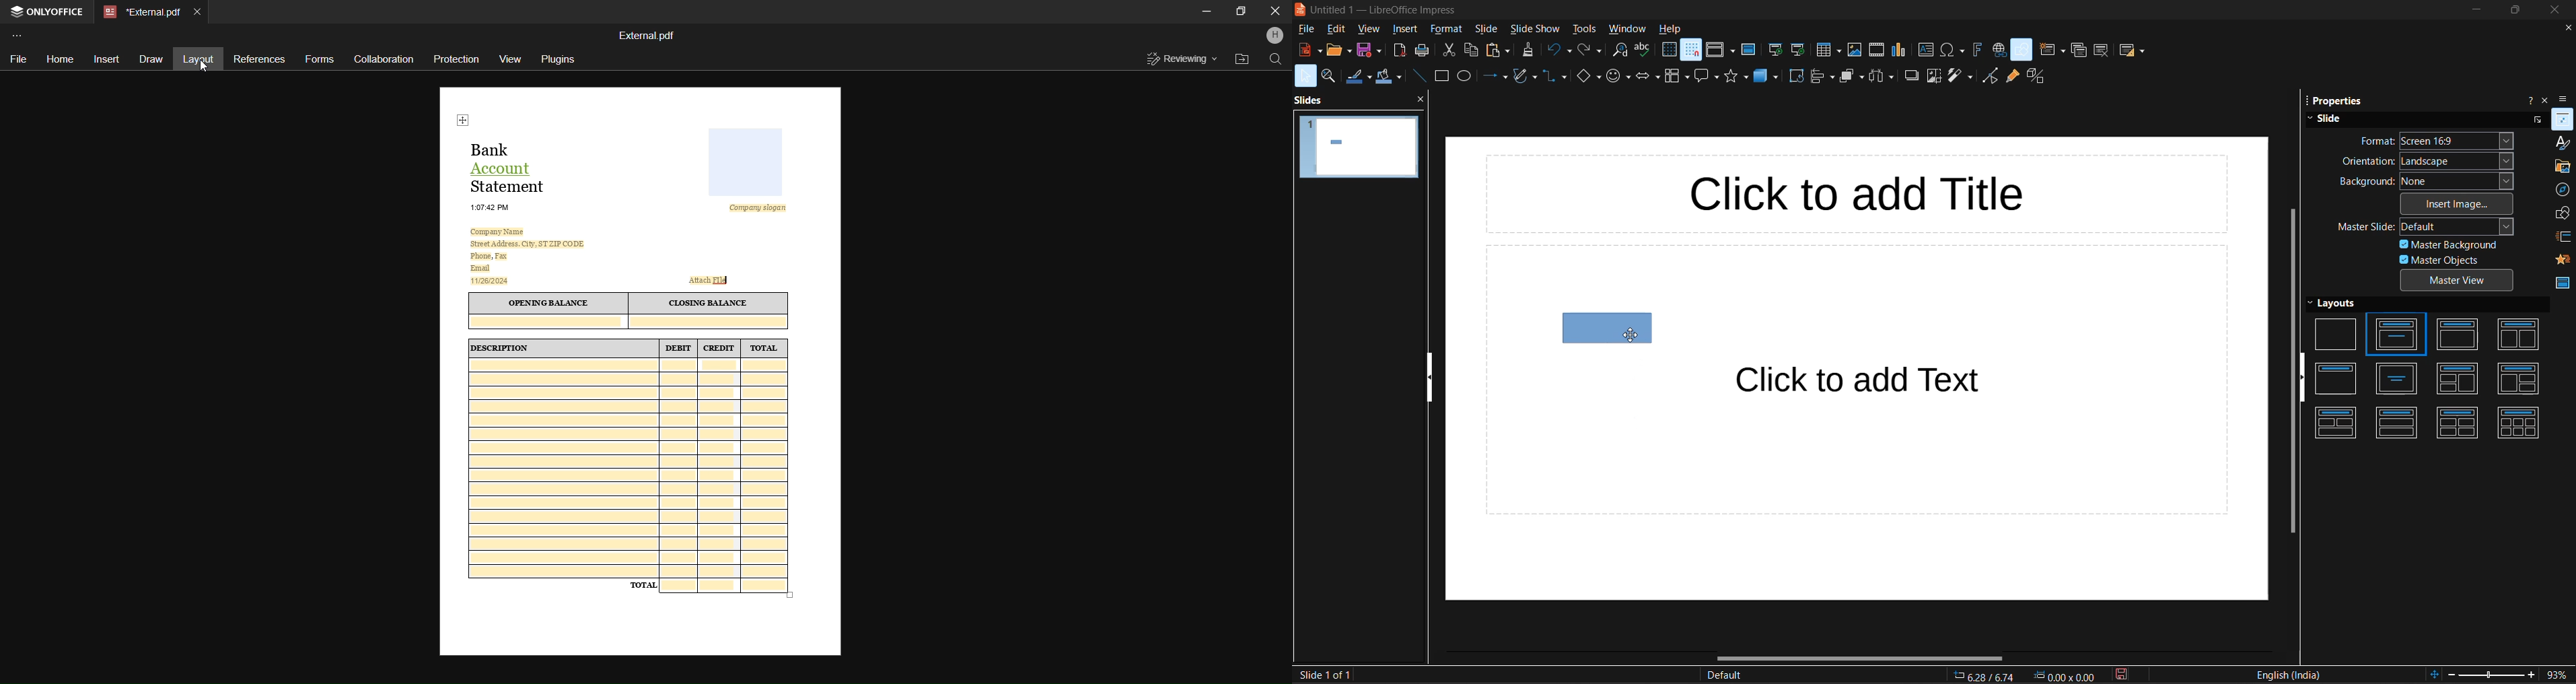 This screenshot has height=700, width=2576. Describe the element at coordinates (1960, 77) in the screenshot. I see `filter` at that location.